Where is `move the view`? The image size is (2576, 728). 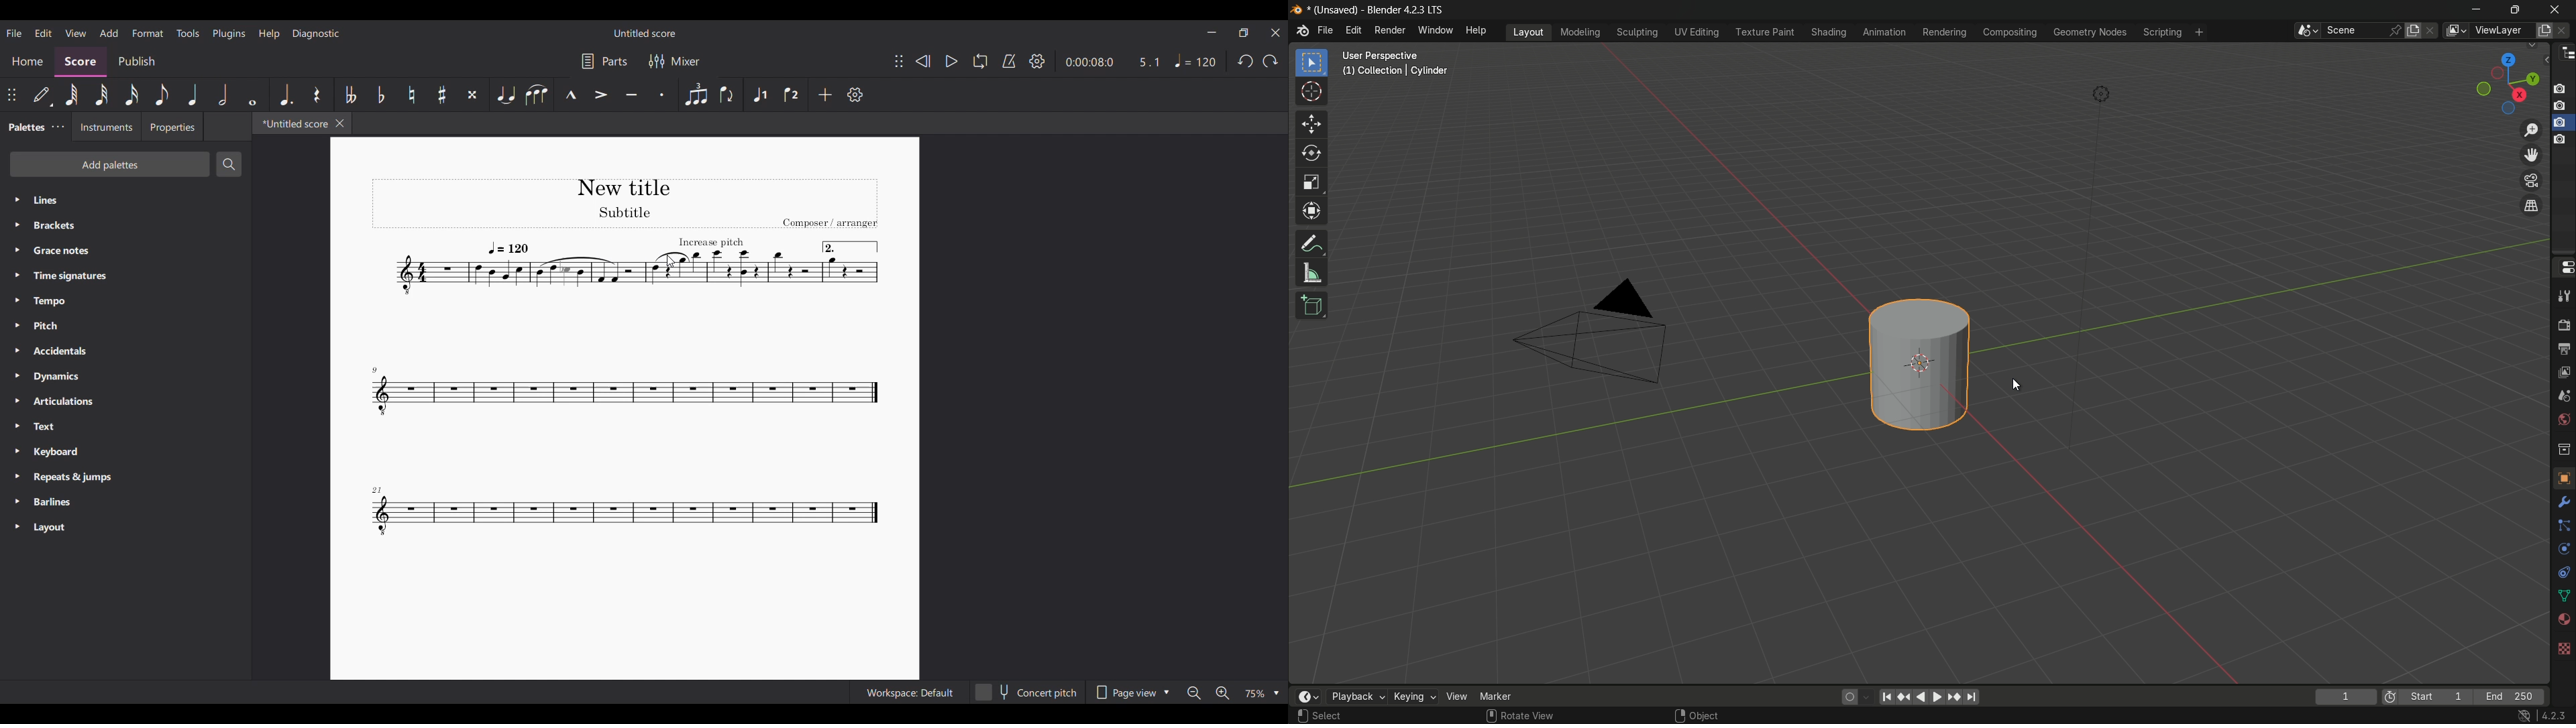
move the view is located at coordinates (2528, 155).